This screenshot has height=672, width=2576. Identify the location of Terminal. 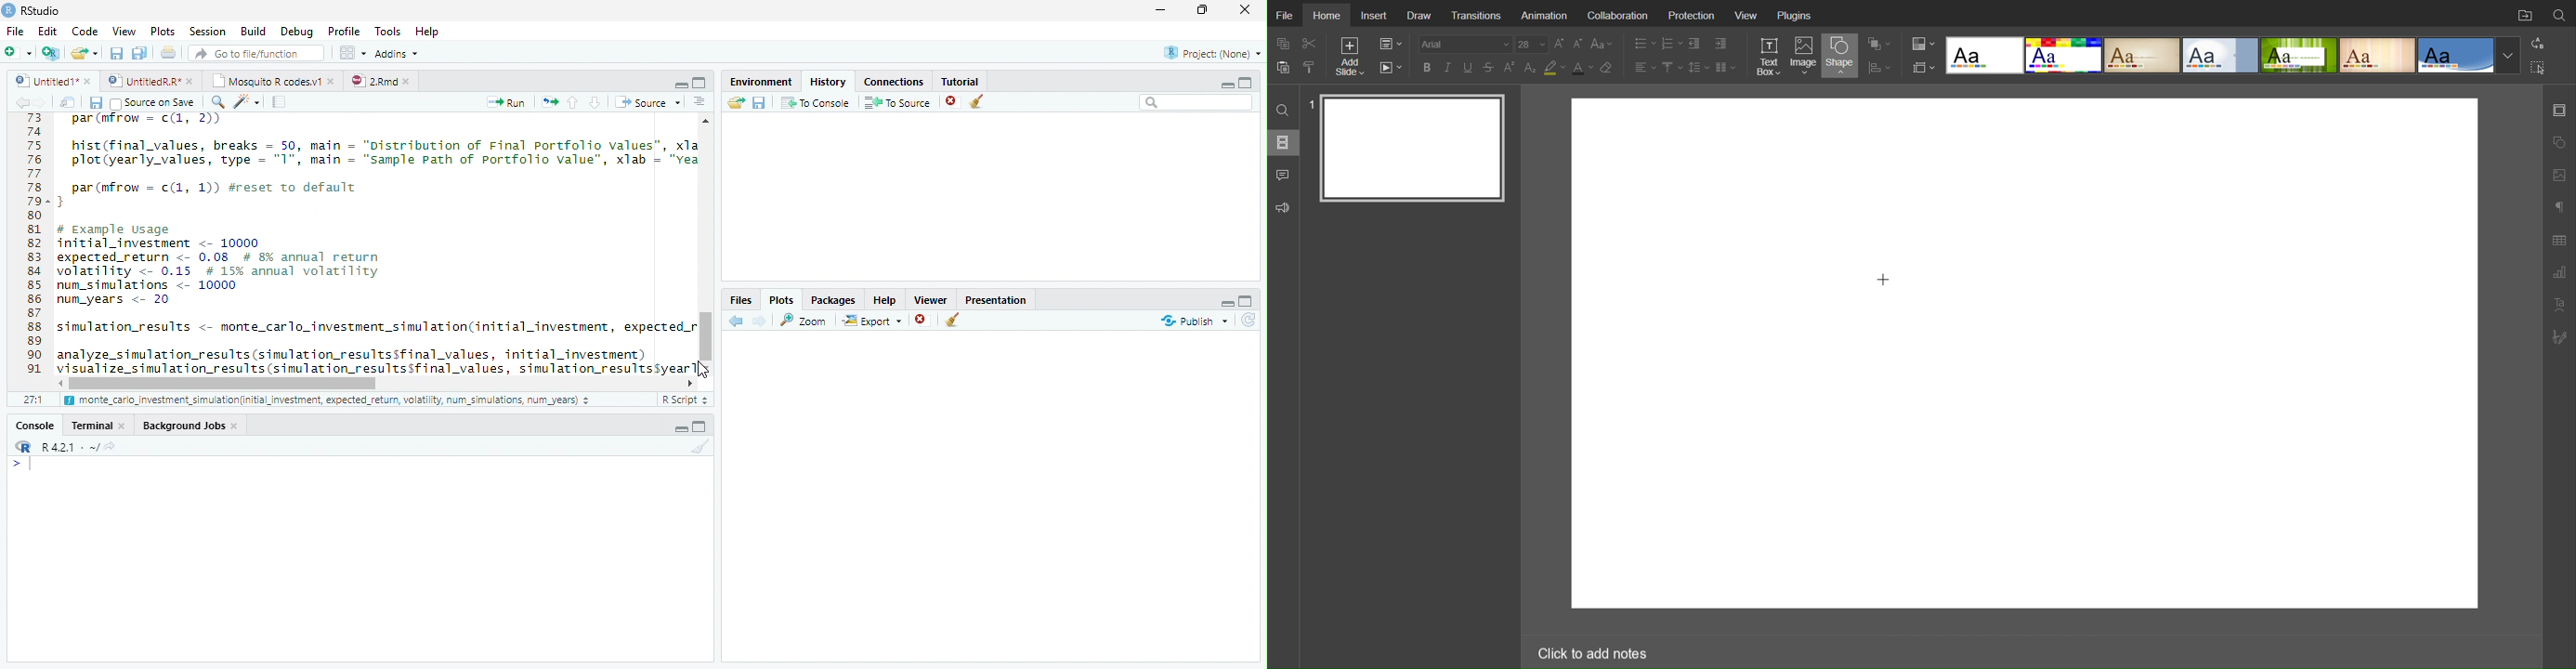
(99, 425).